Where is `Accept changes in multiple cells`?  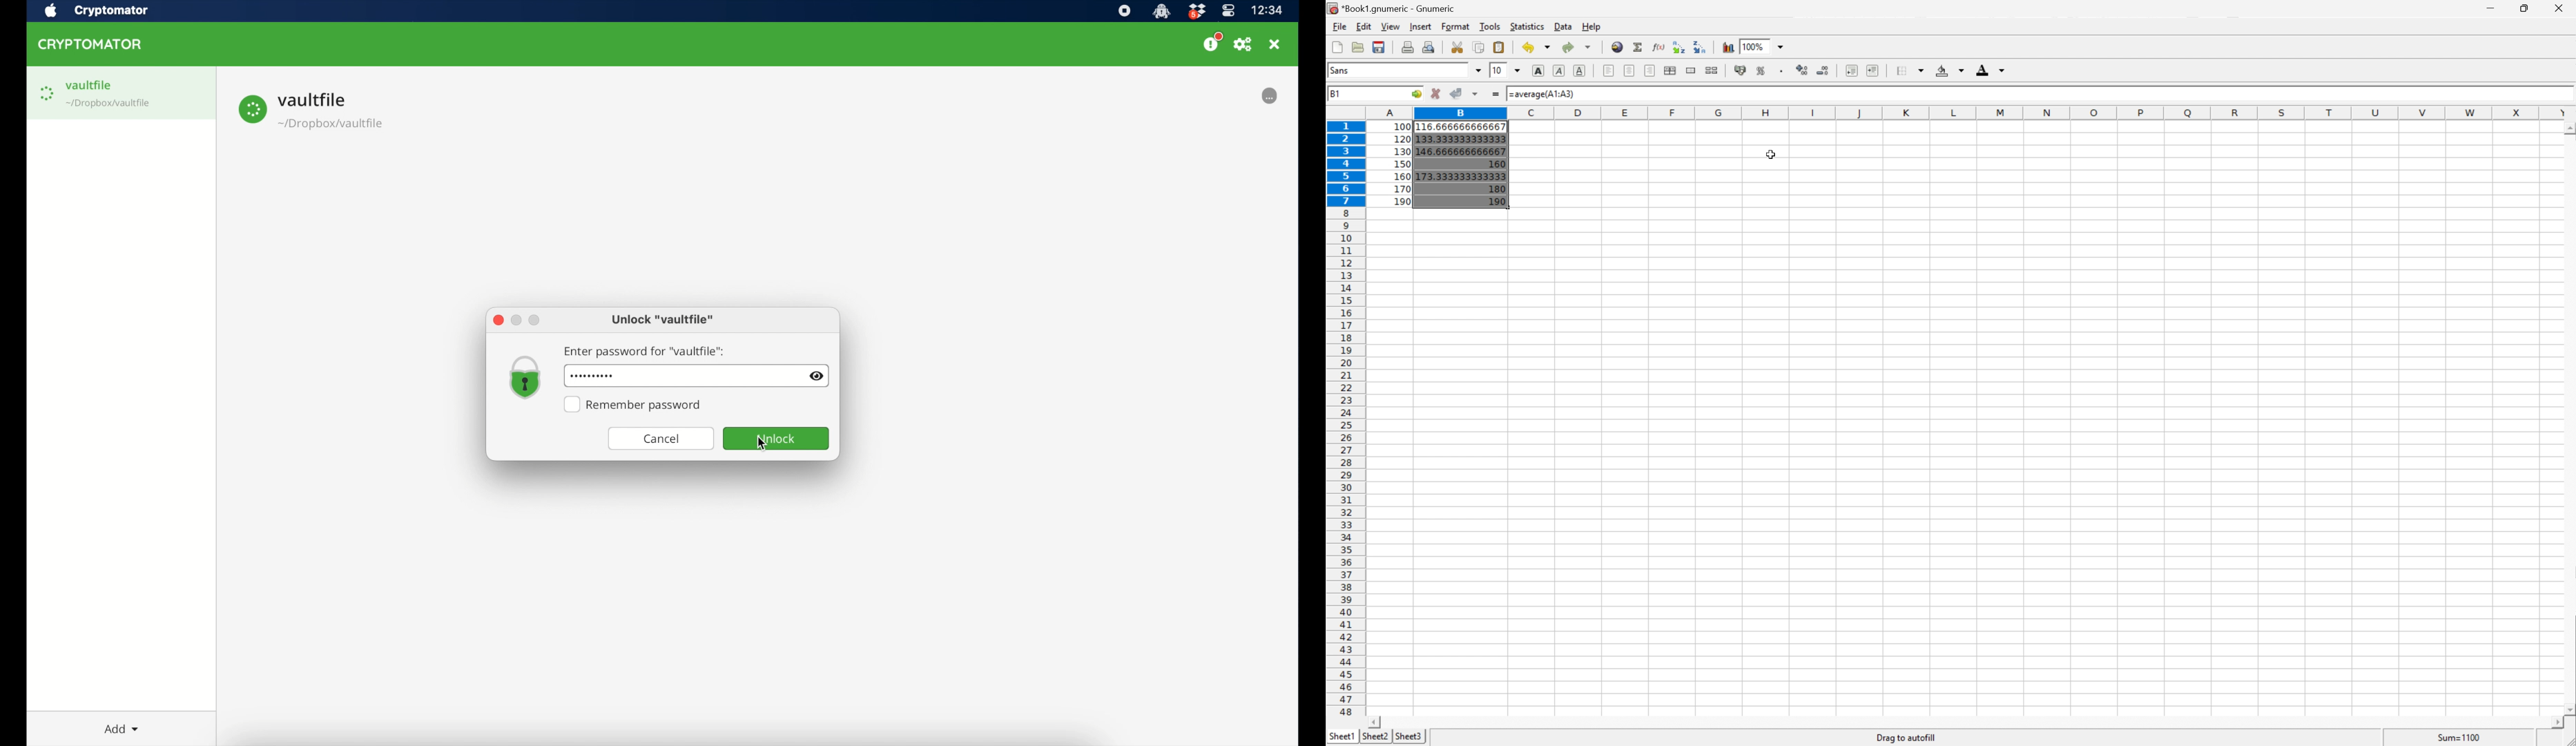
Accept changes in multiple cells is located at coordinates (1475, 94).